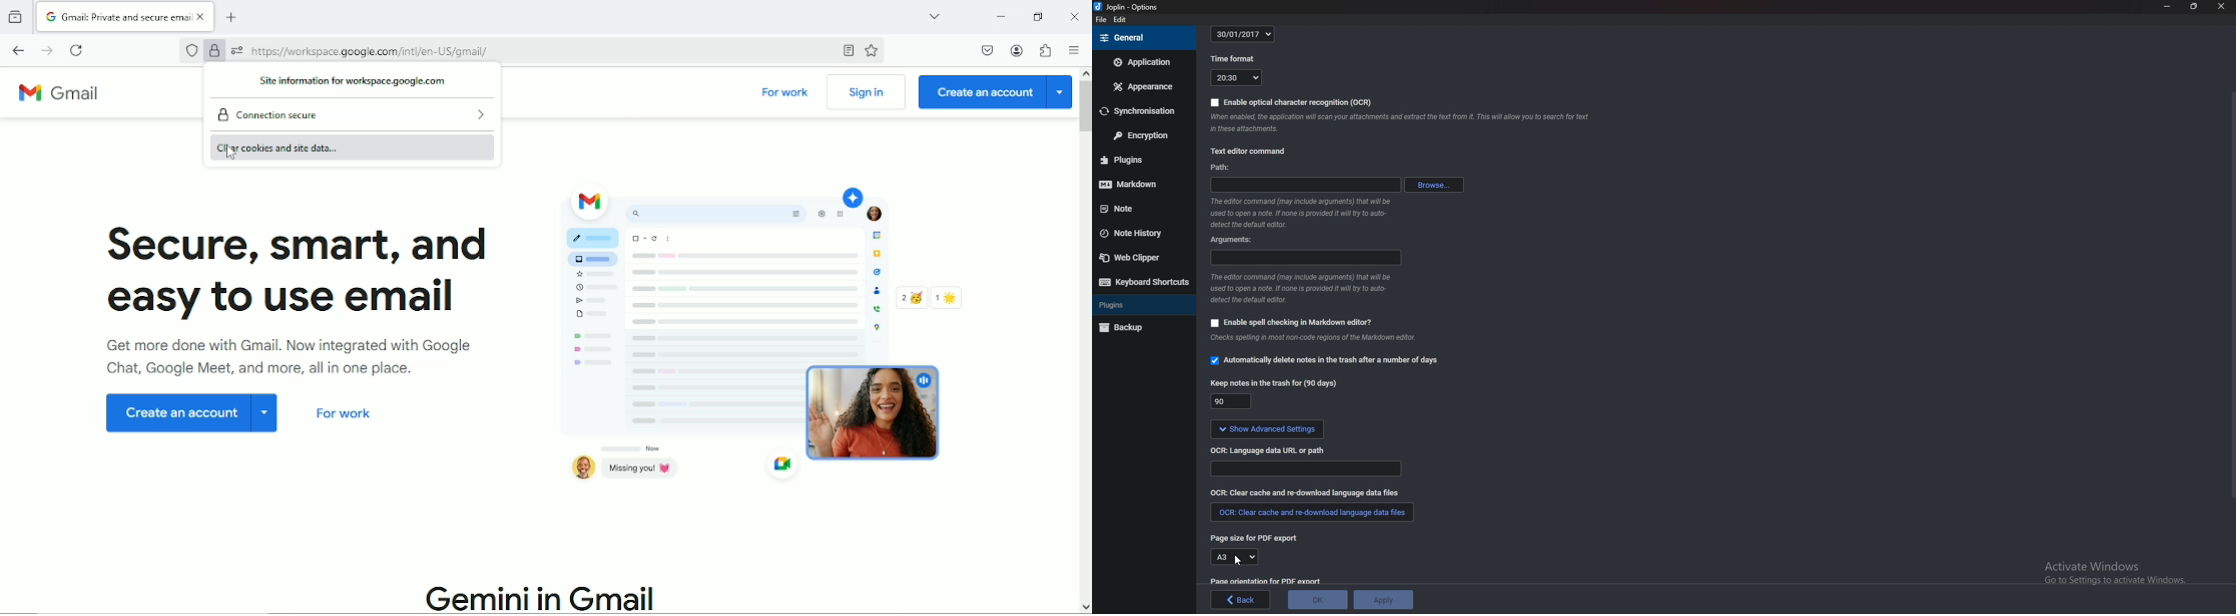 The height and width of the screenshot is (616, 2240). What do you see at coordinates (871, 52) in the screenshot?
I see `Bookmark this page` at bounding box center [871, 52].